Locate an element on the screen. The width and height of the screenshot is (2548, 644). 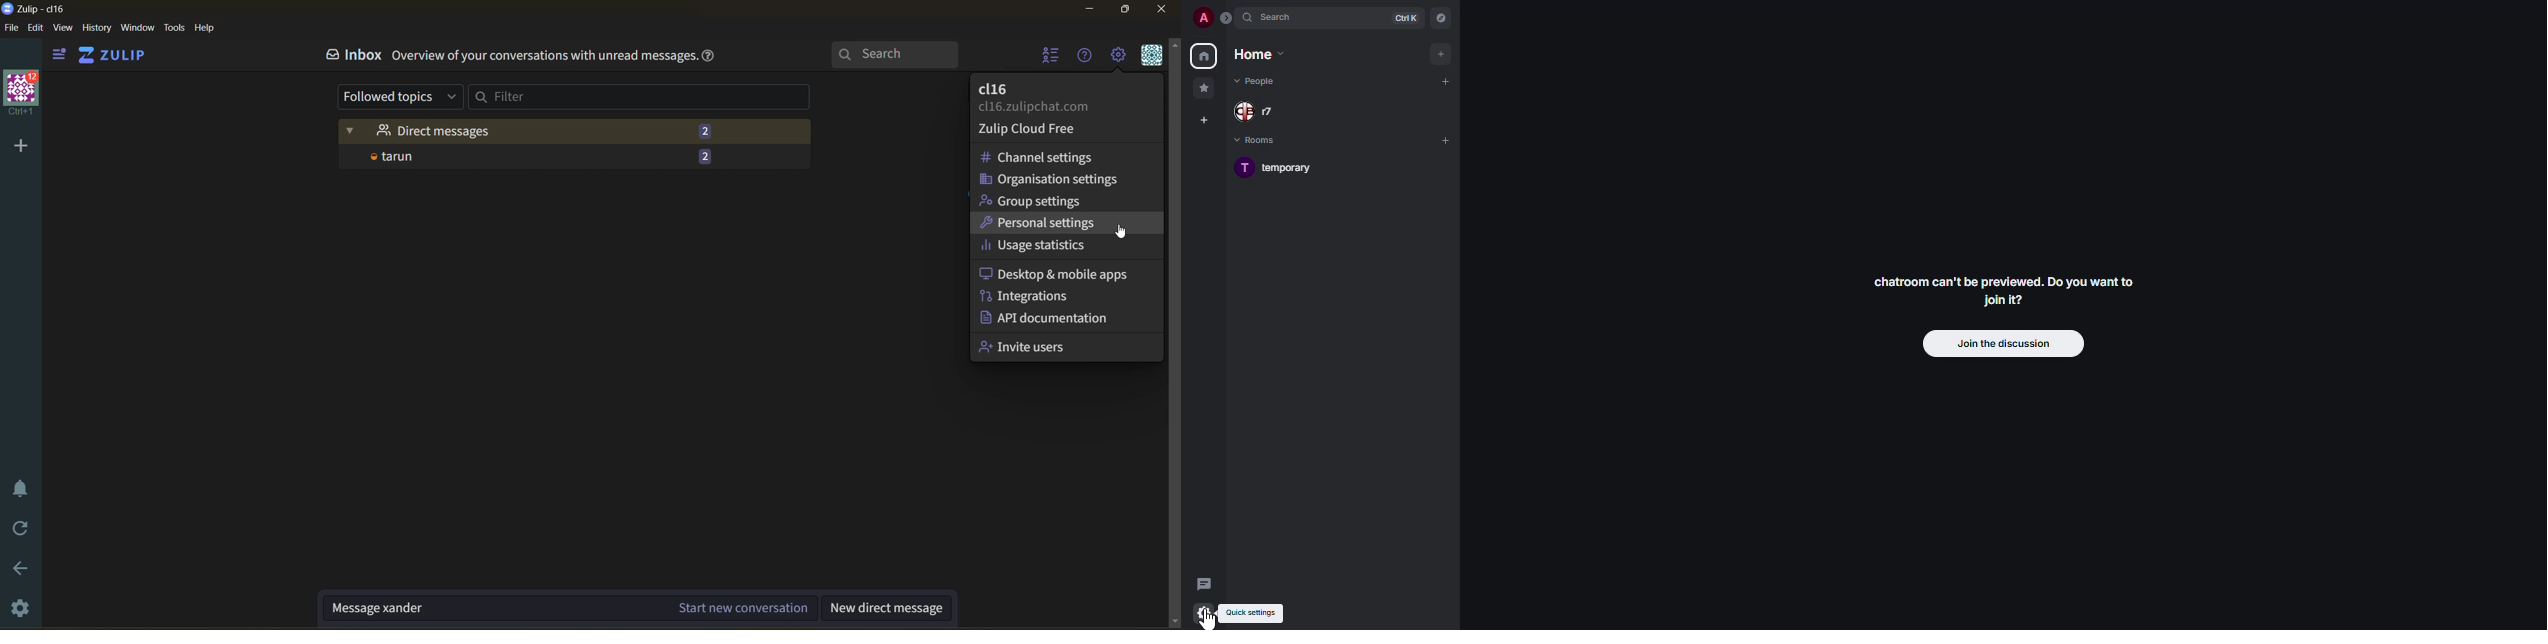
channel settings is located at coordinates (1049, 158).